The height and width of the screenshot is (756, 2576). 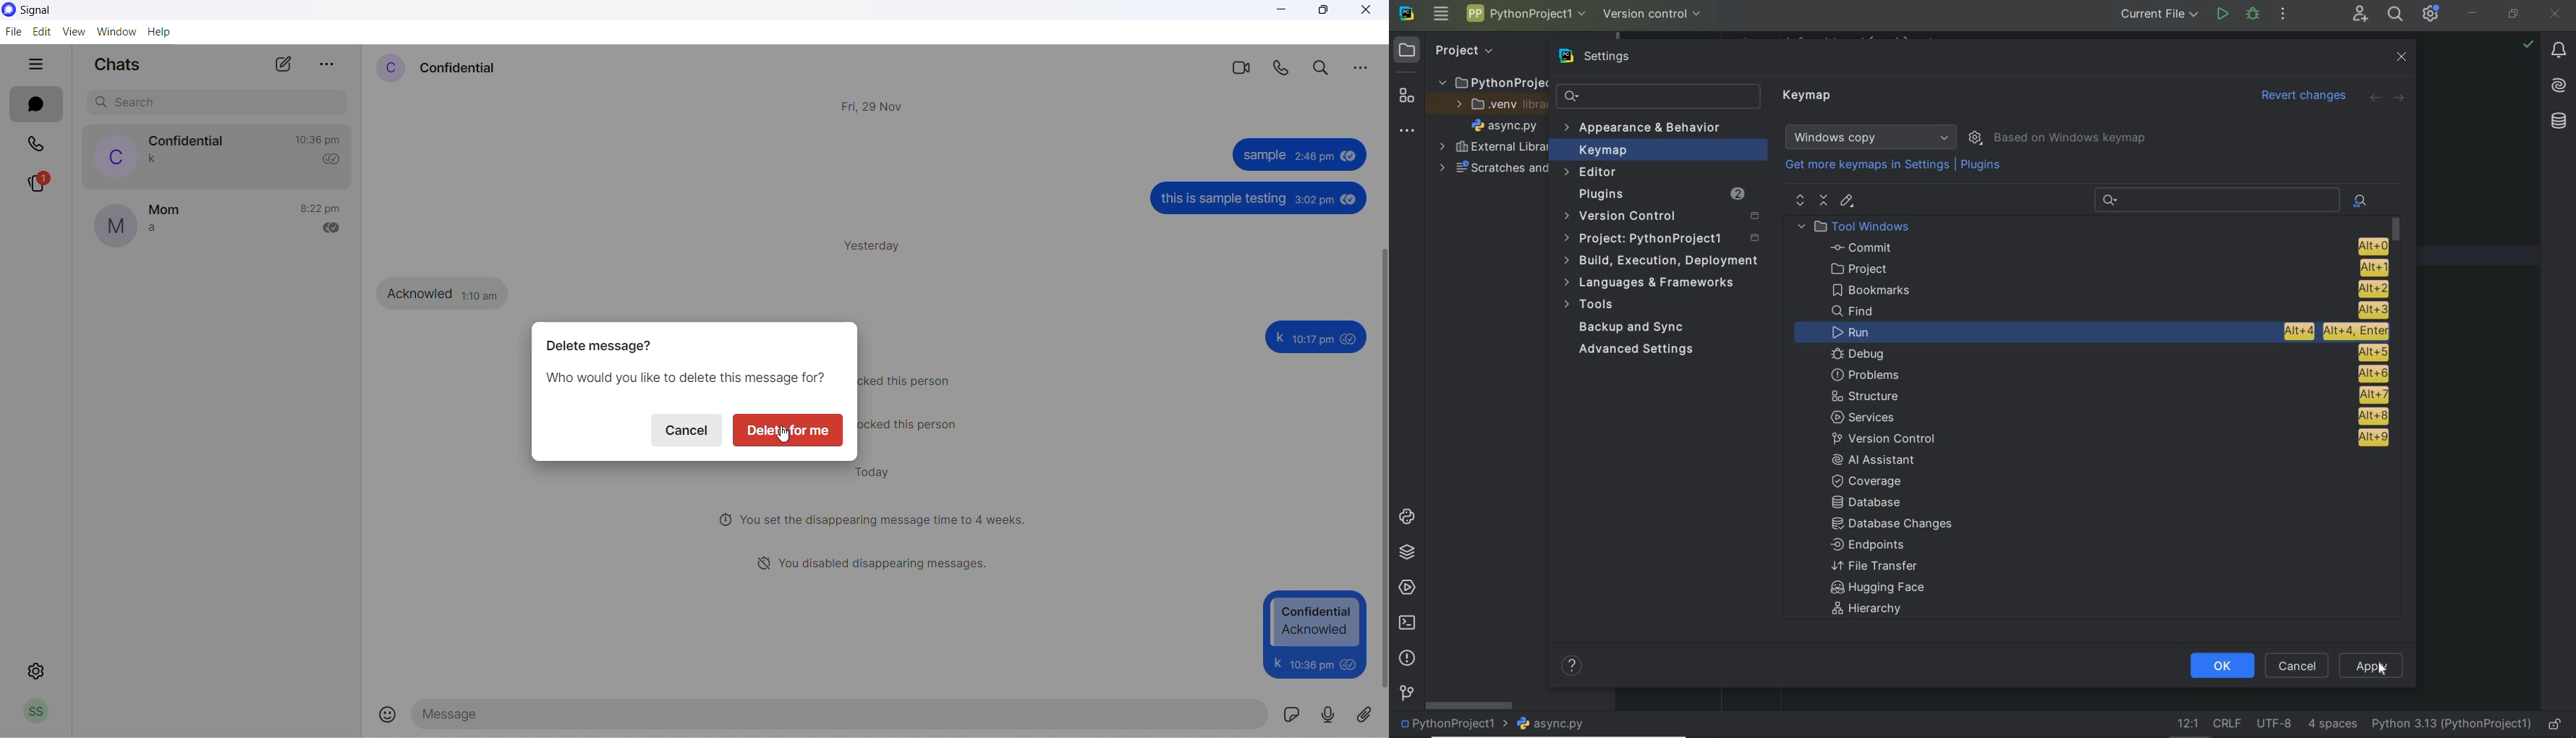 What do you see at coordinates (2373, 664) in the screenshot?
I see `Apply` at bounding box center [2373, 664].